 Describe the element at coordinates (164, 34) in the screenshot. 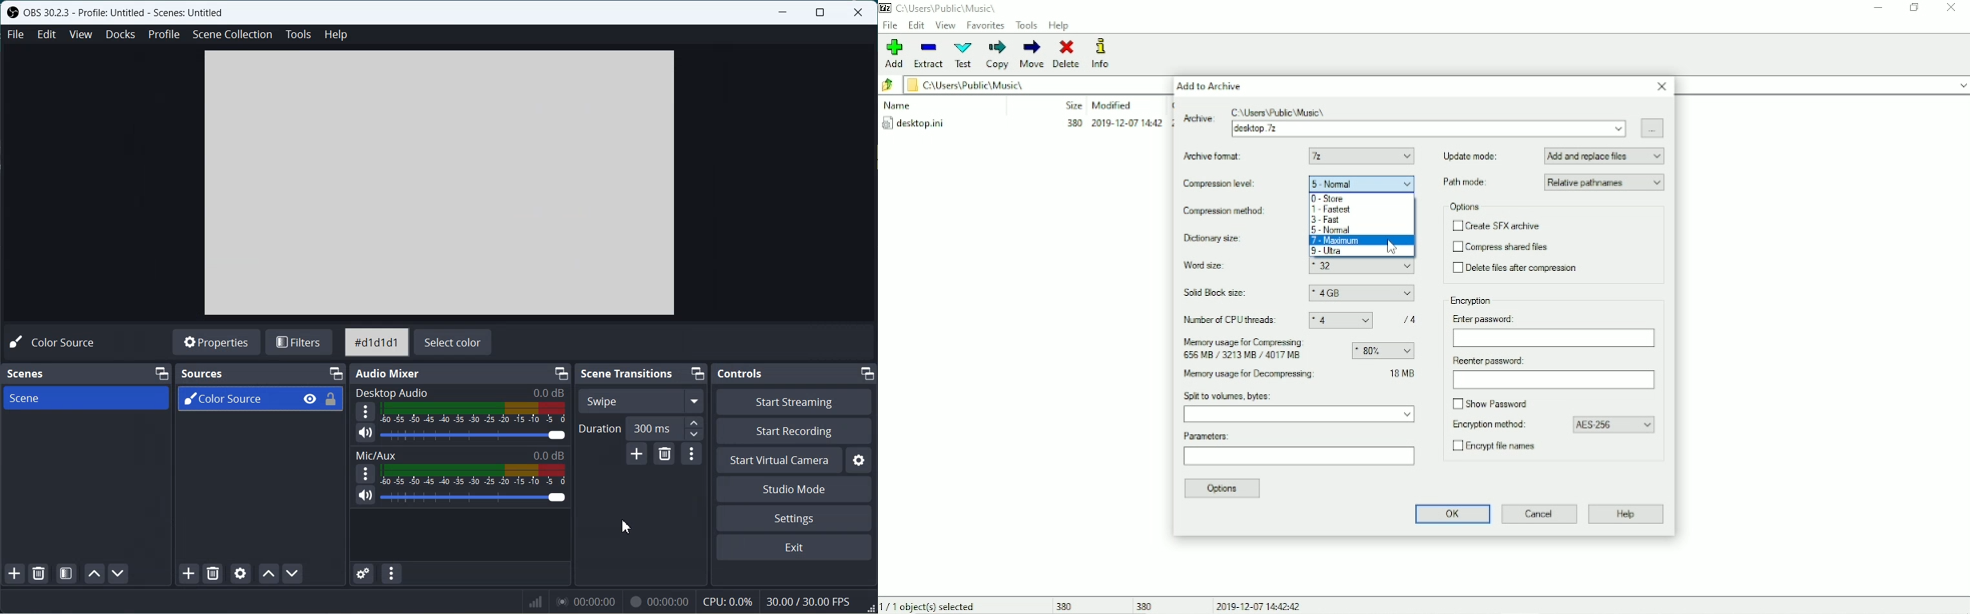

I see `Profile` at that location.